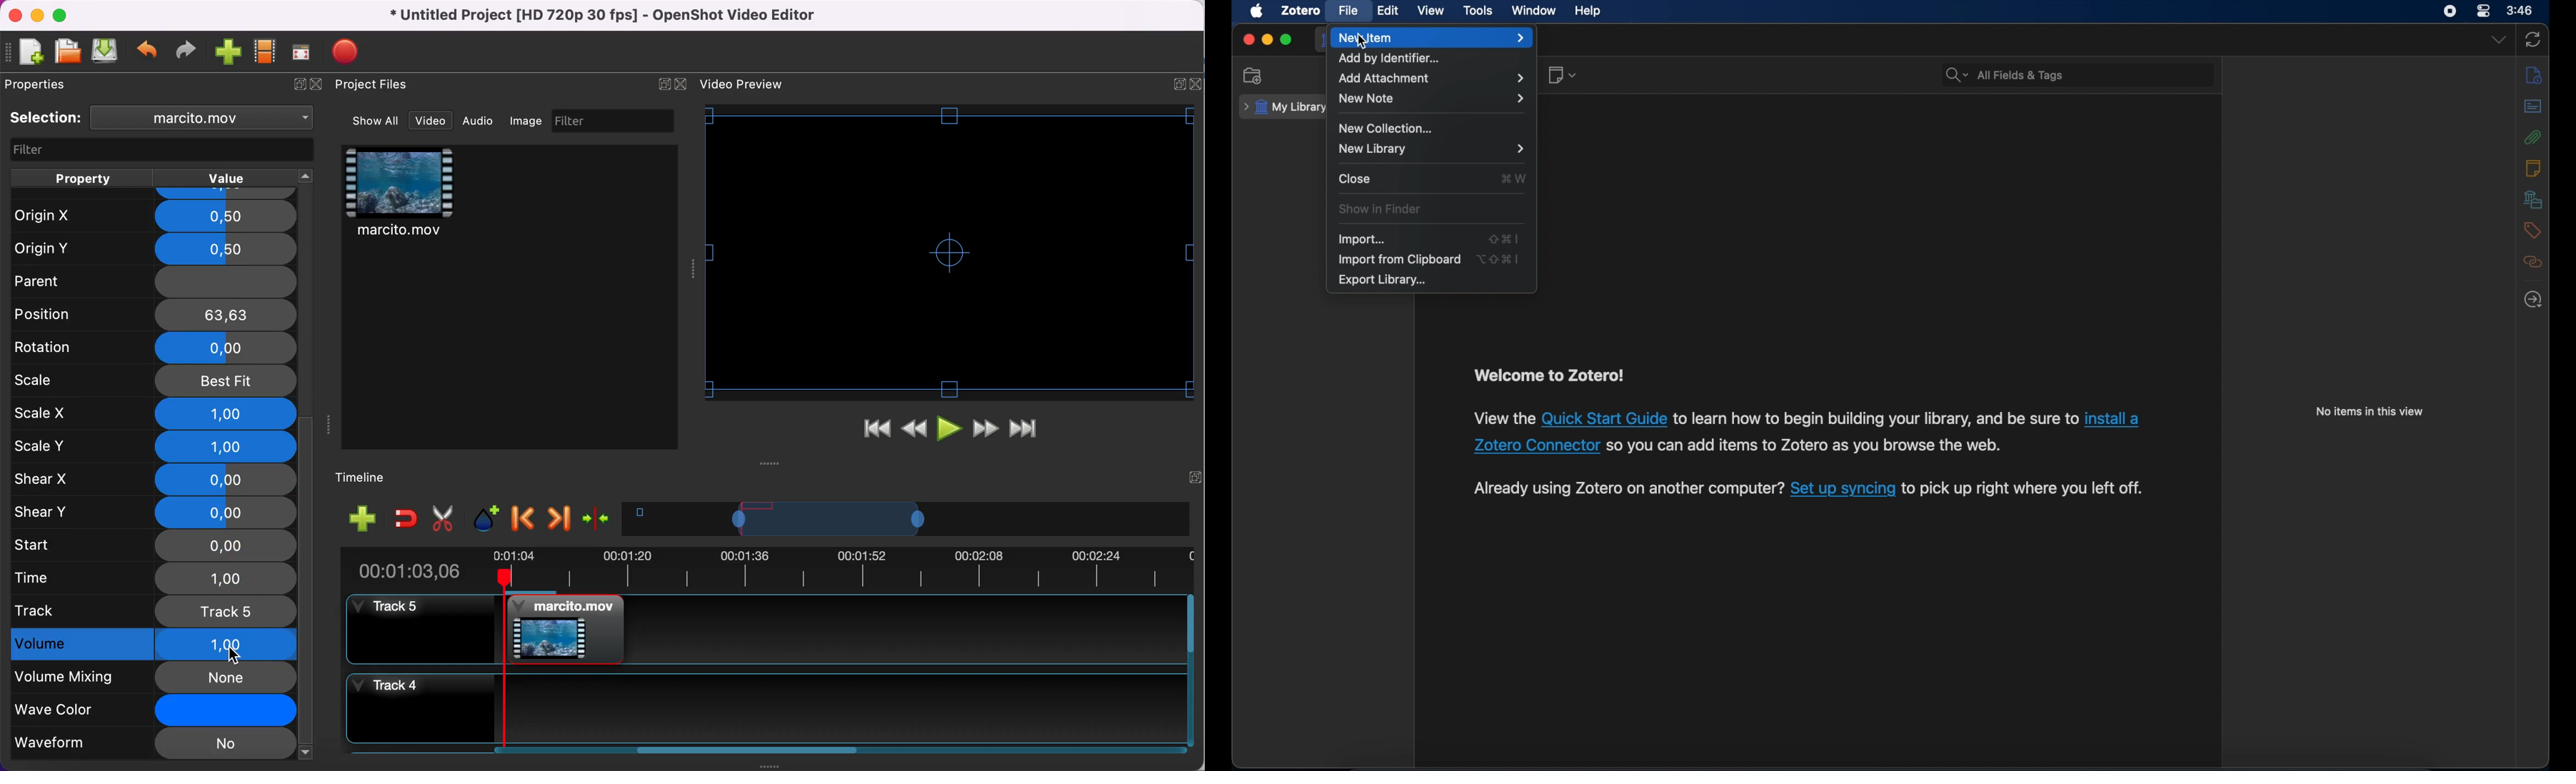 The height and width of the screenshot is (784, 2576). Describe the element at coordinates (186, 51) in the screenshot. I see `redo` at that location.